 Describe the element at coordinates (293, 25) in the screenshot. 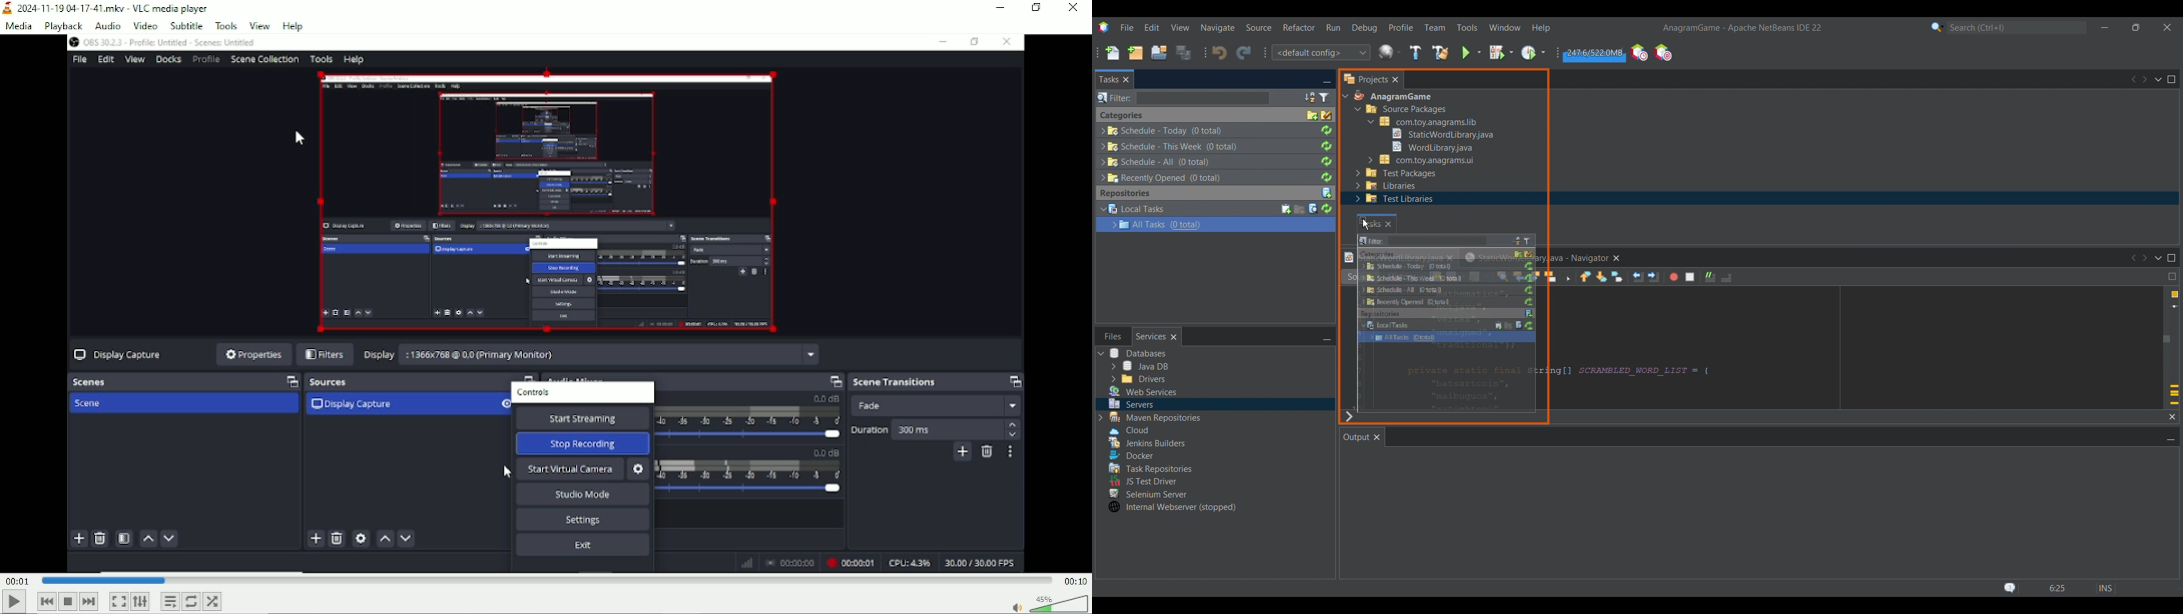

I see `help` at that location.